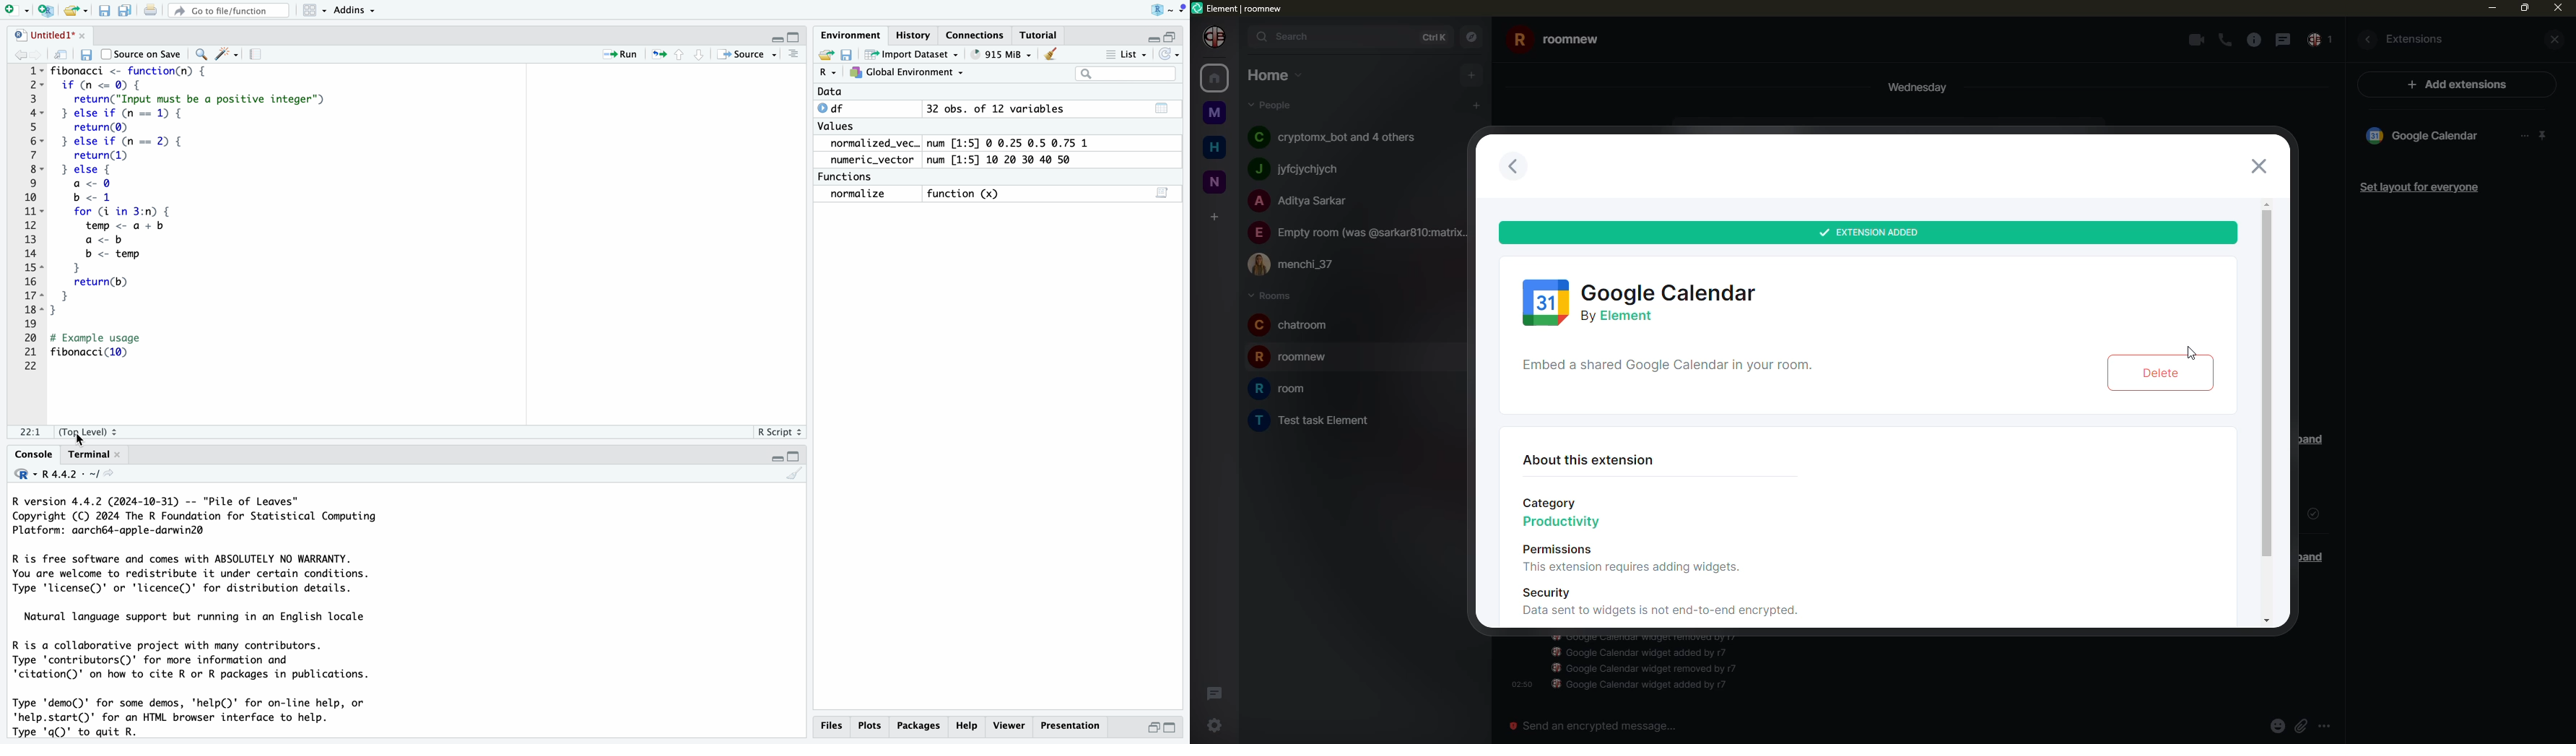 Image resolution: width=2576 pixels, height=756 pixels. I want to click on values, so click(837, 126).